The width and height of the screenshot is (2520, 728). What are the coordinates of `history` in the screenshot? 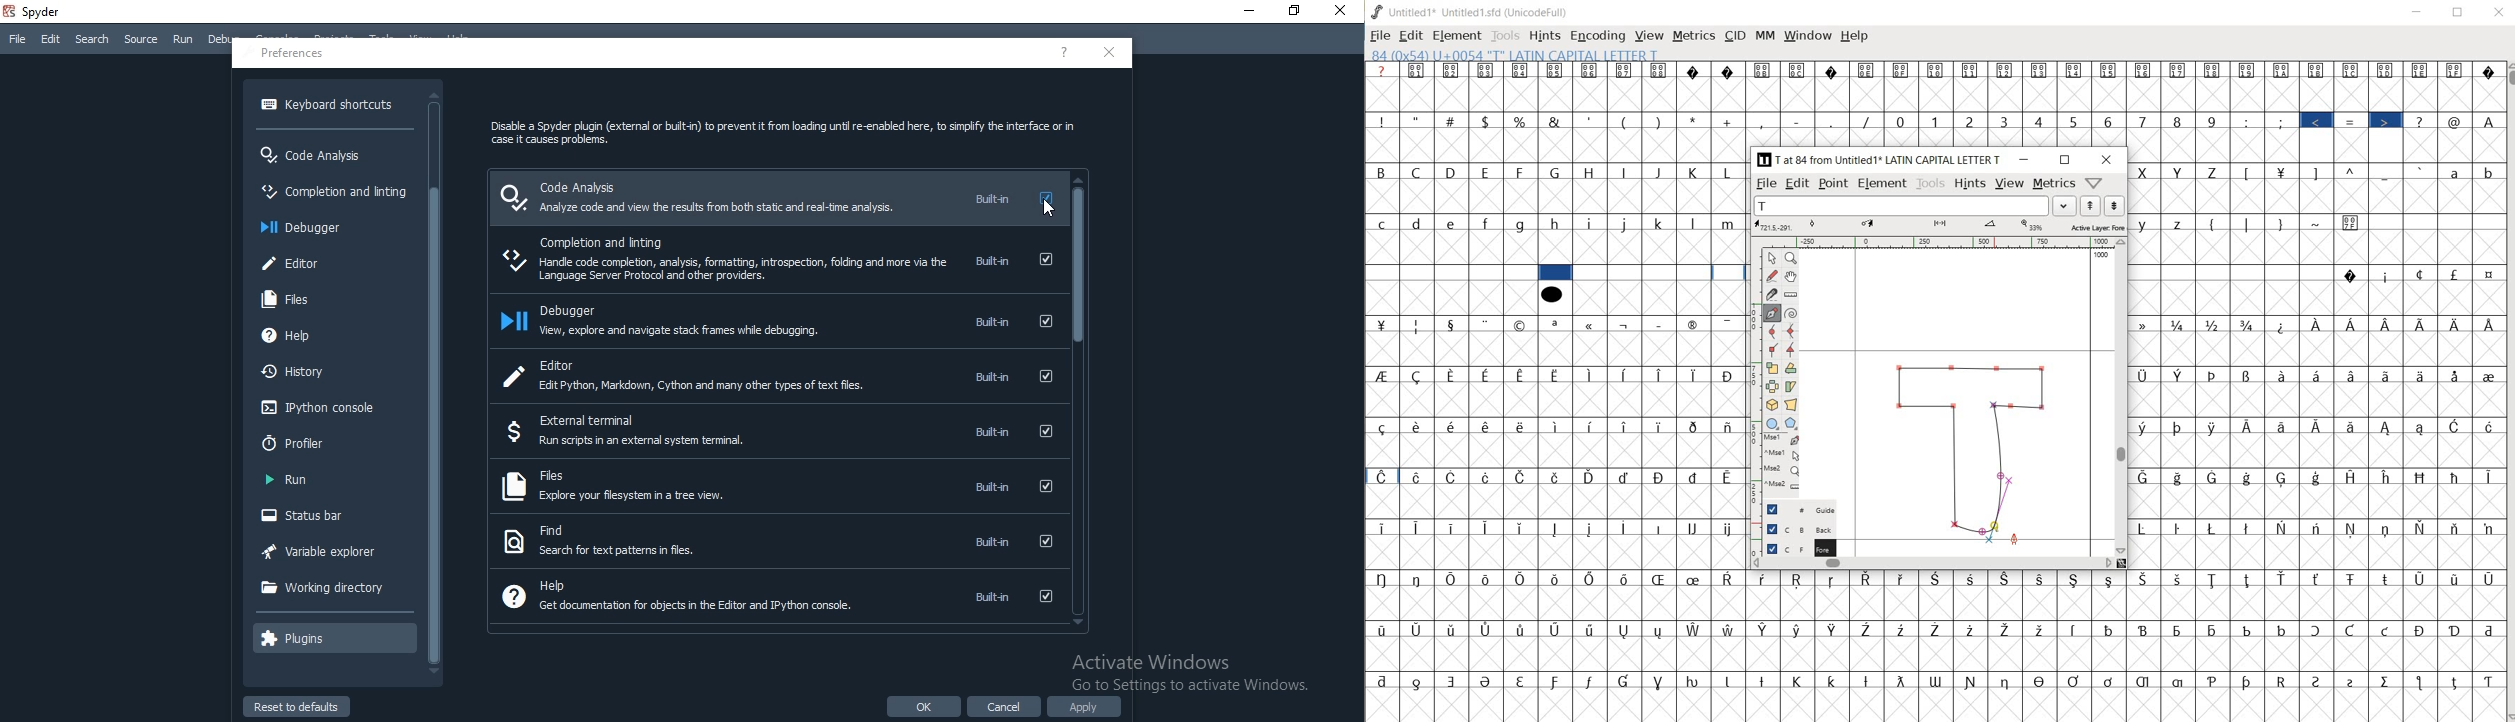 It's located at (330, 373).